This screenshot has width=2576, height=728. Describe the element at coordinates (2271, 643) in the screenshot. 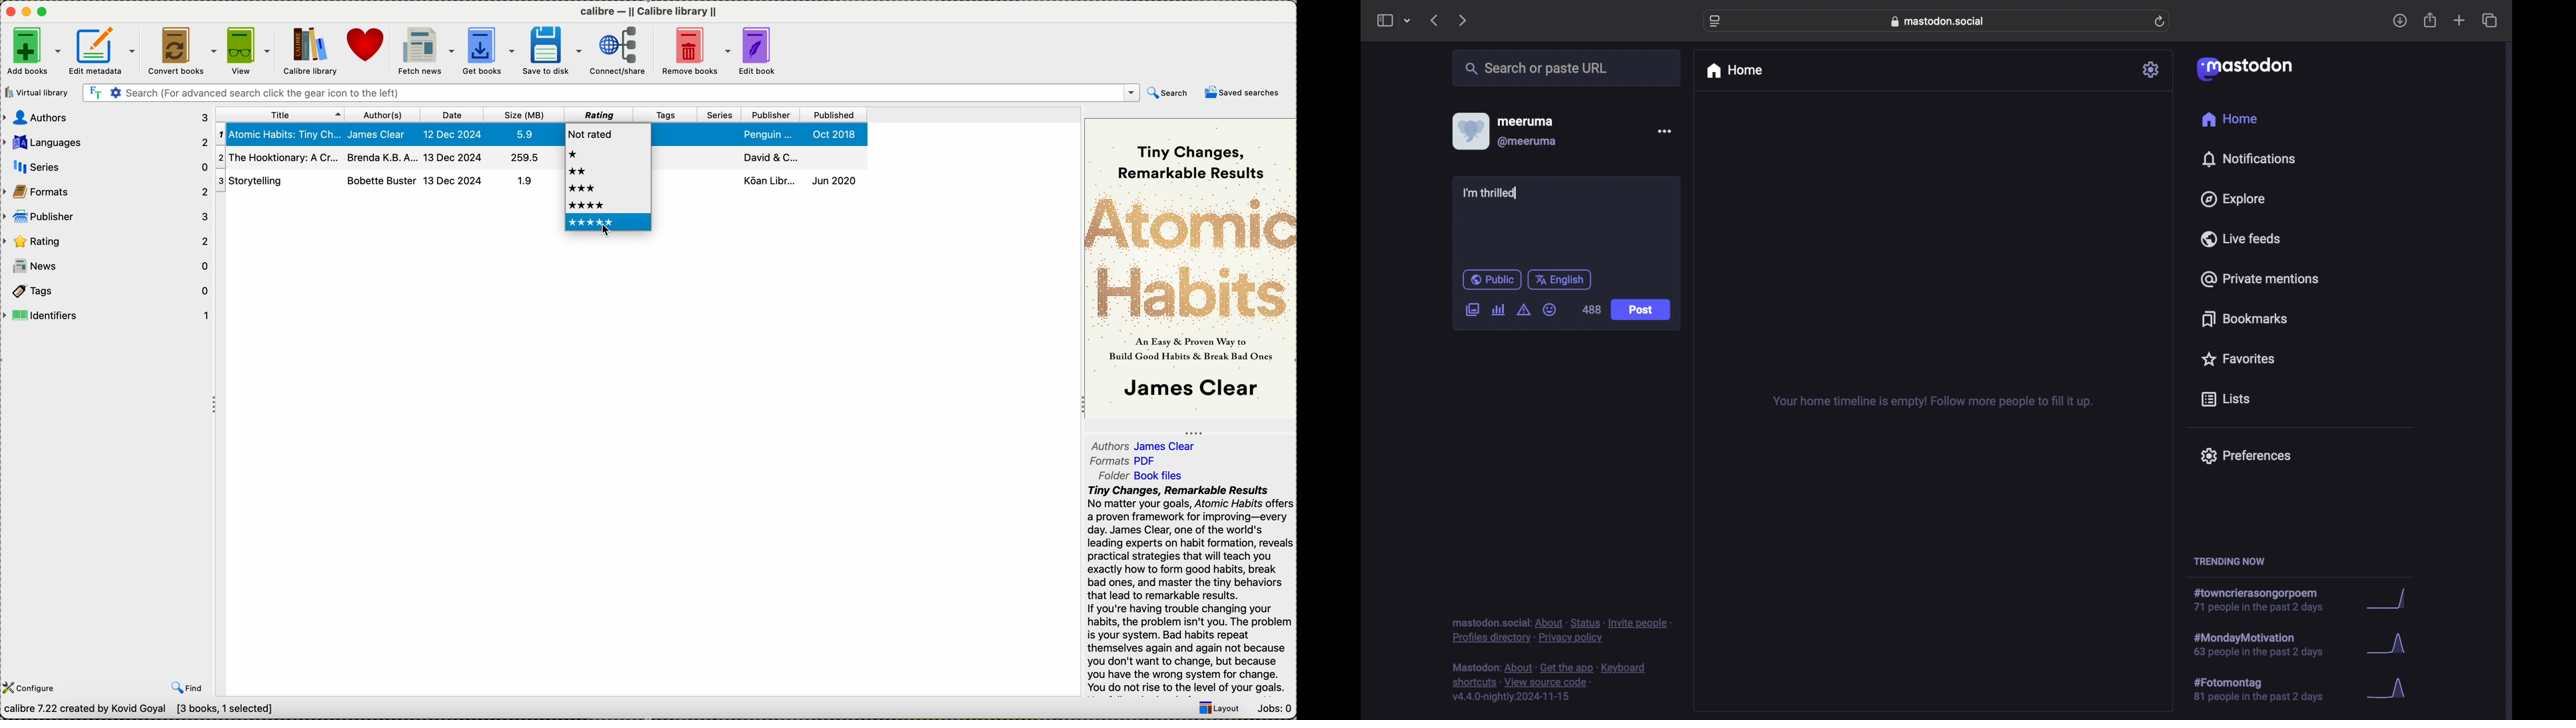

I see `hashtag  trend` at that location.